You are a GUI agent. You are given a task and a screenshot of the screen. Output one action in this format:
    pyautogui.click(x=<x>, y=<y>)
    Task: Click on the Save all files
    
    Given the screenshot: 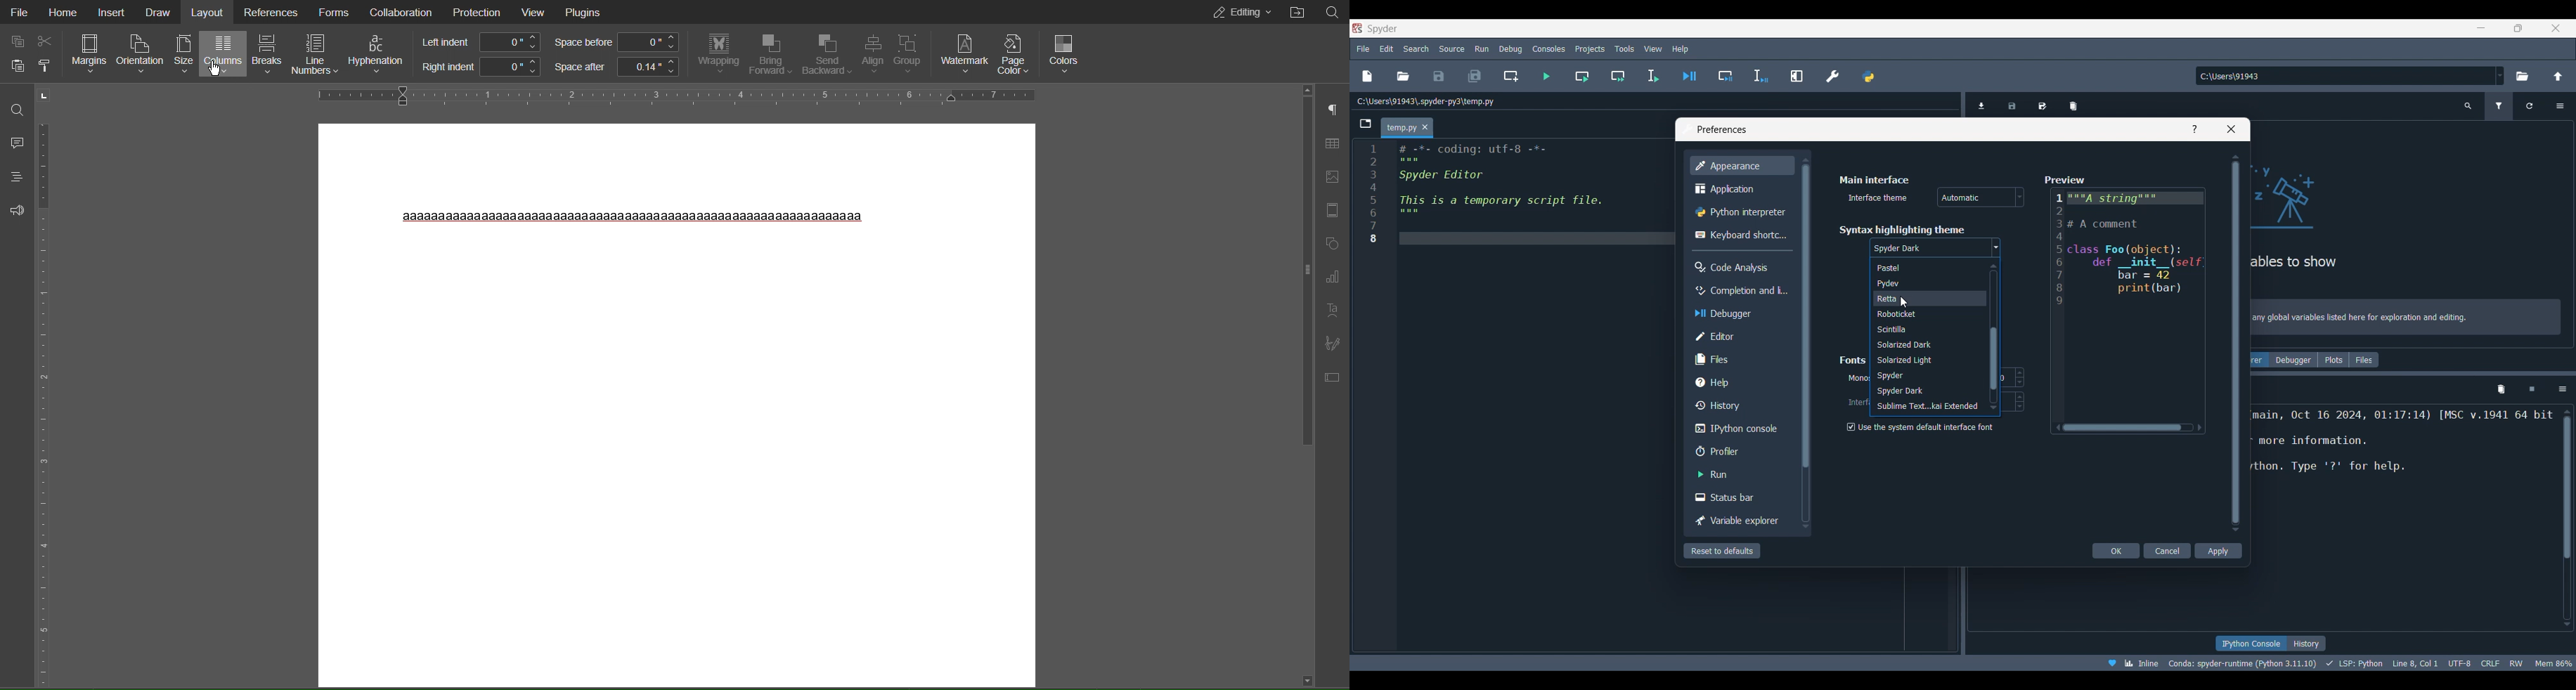 What is the action you would take?
    pyautogui.click(x=1474, y=76)
    